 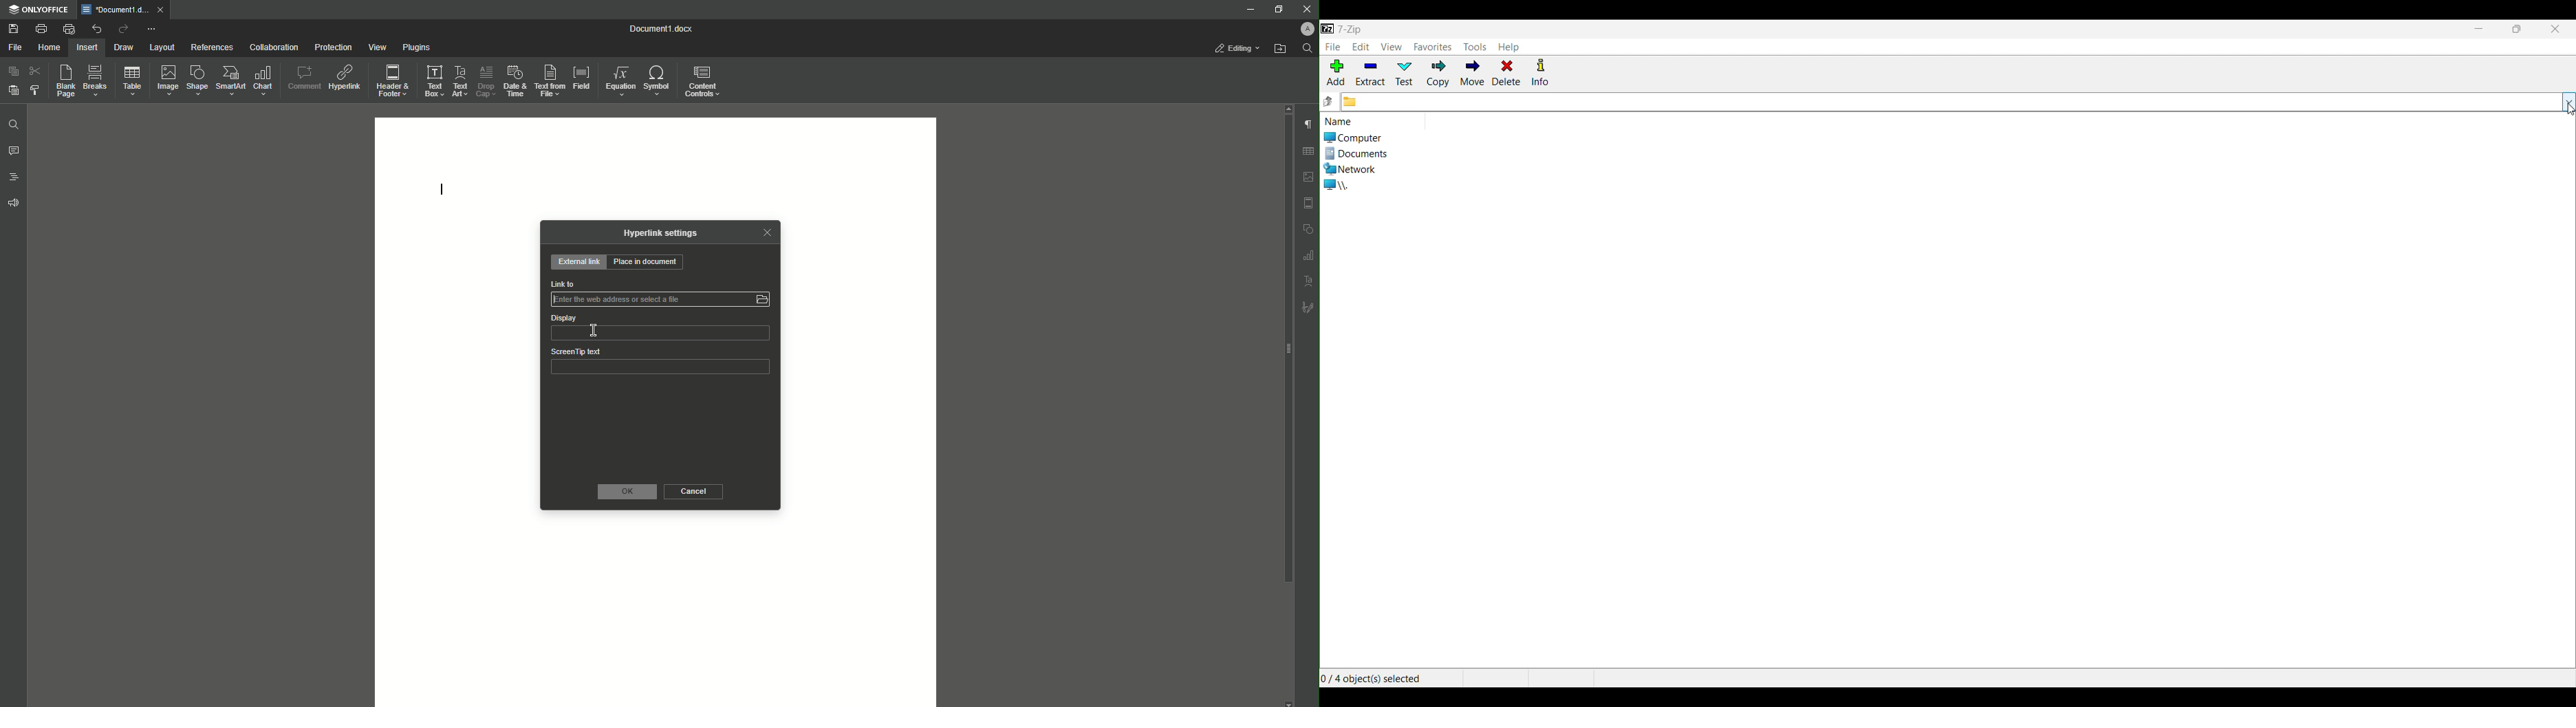 What do you see at coordinates (14, 203) in the screenshot?
I see `Feedback` at bounding box center [14, 203].